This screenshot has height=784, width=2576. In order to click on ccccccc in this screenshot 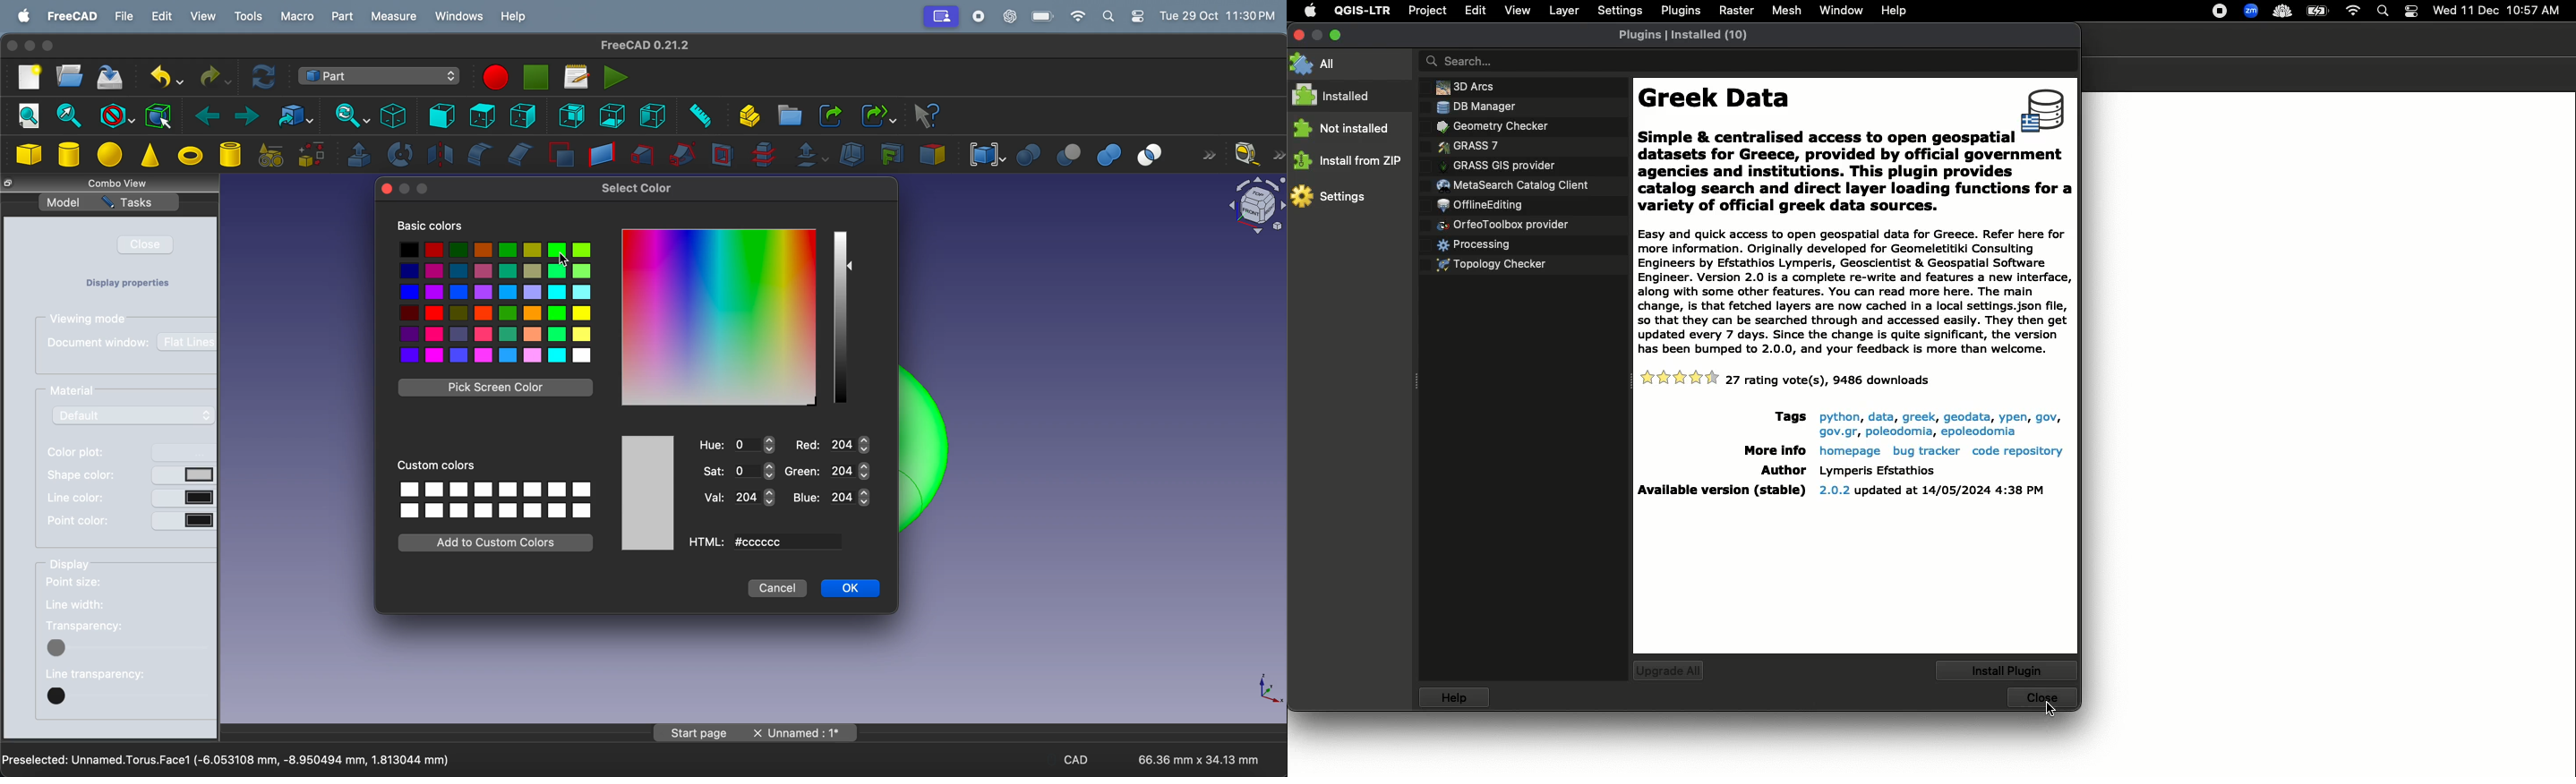, I will do `click(761, 542)`.